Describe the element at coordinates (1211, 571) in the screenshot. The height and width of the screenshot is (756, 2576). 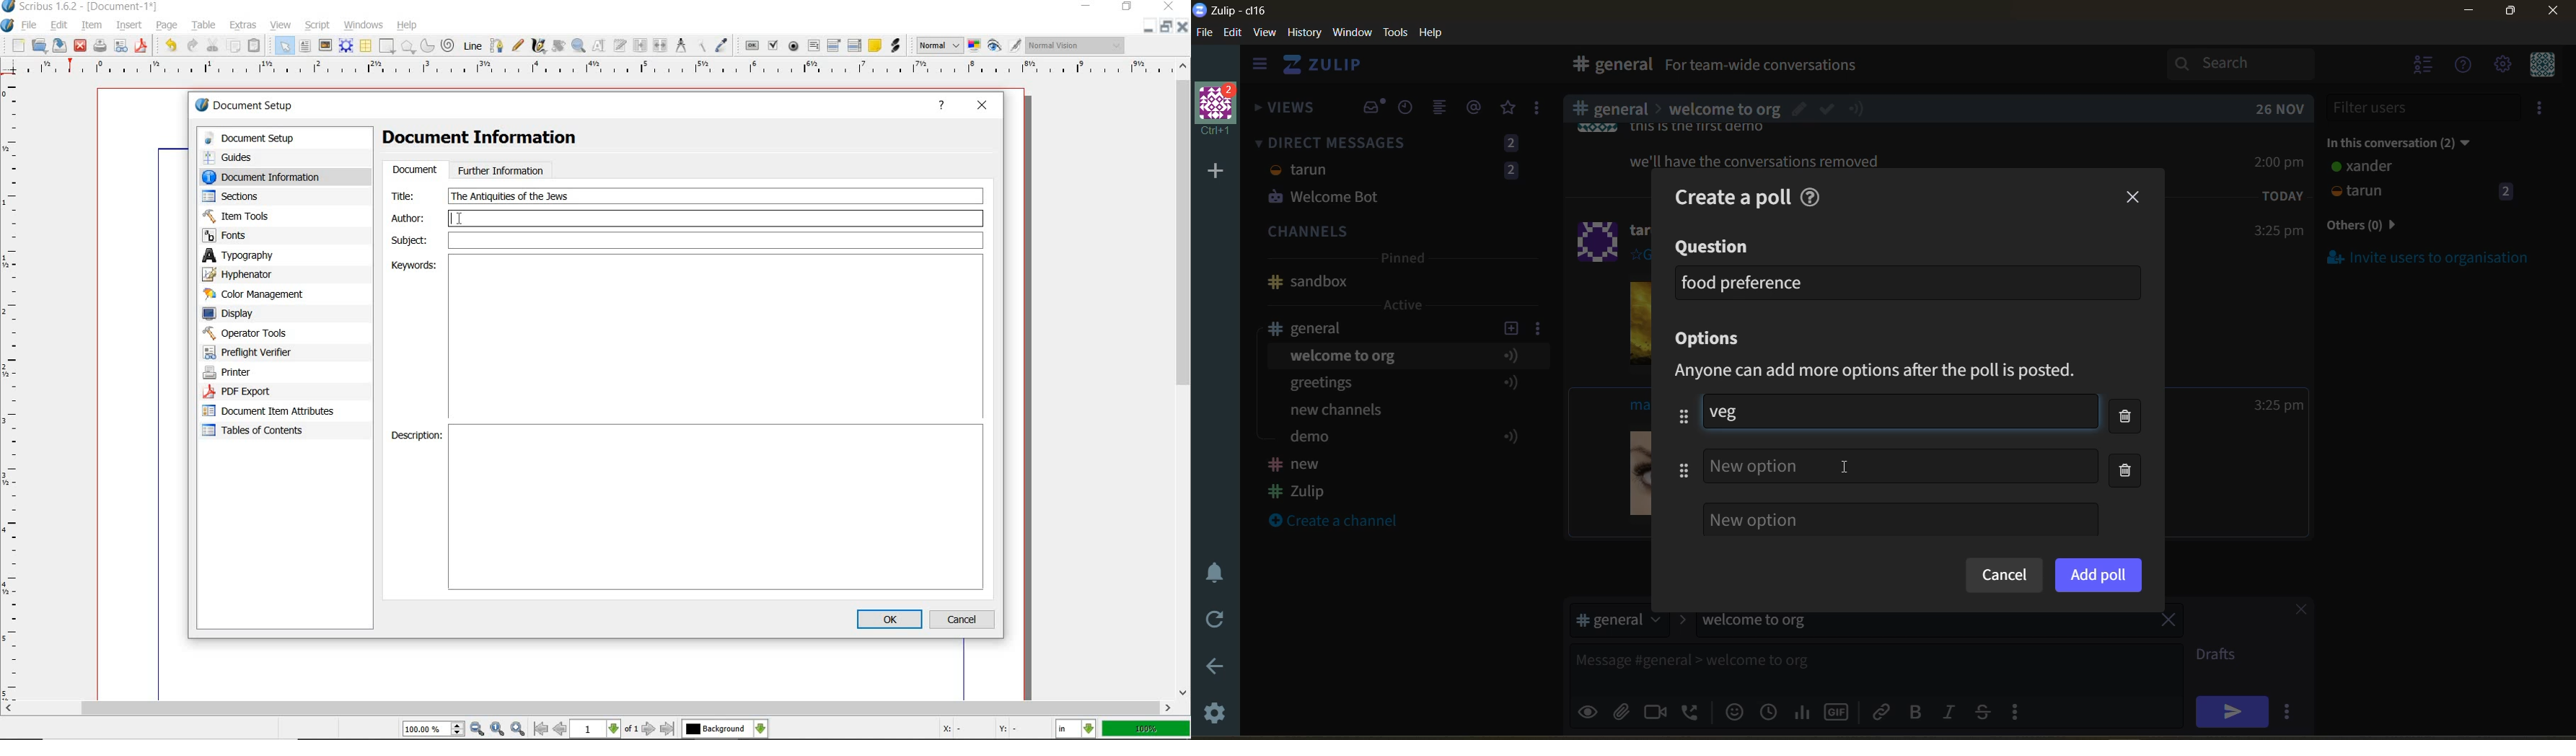
I see `enable do not disturb` at that location.